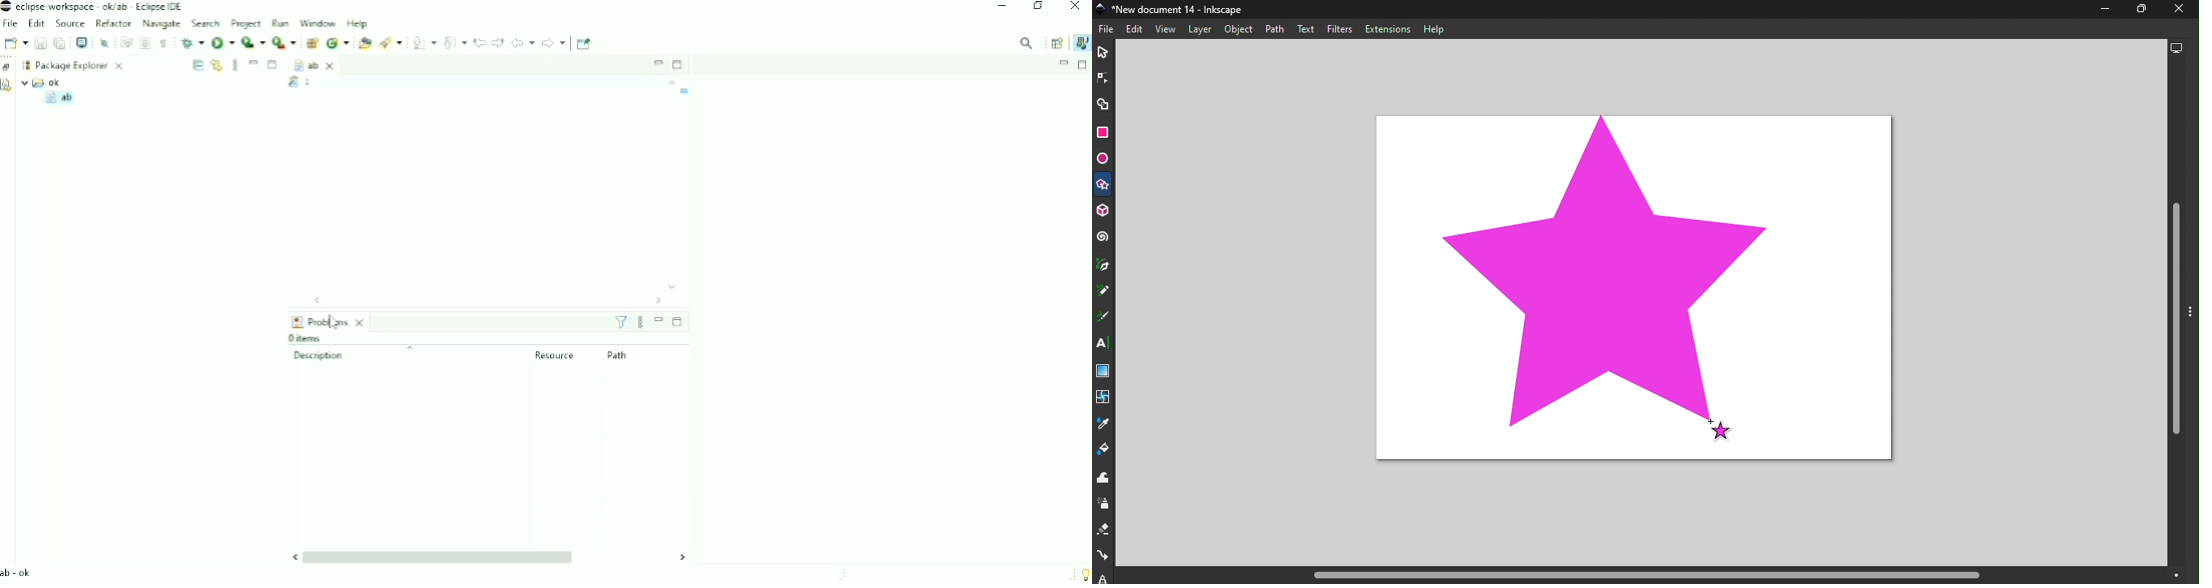  I want to click on Restore down, so click(1037, 7).